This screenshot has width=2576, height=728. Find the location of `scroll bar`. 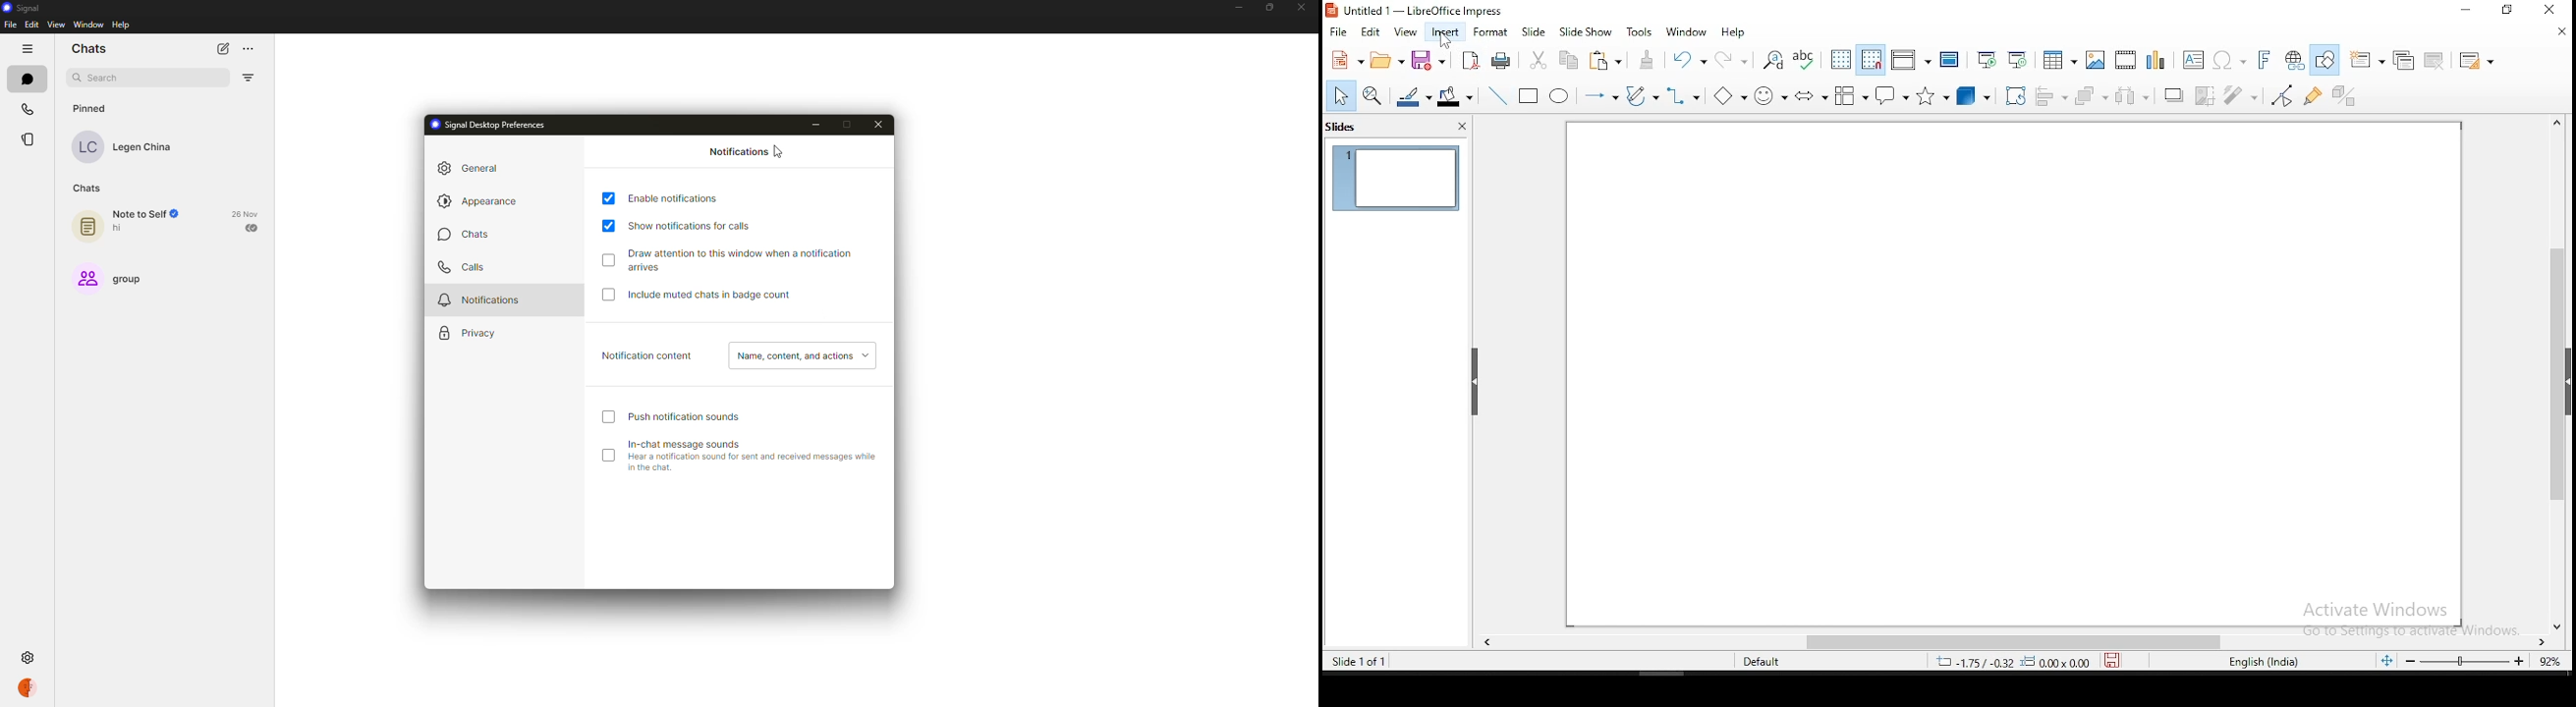

scroll bar is located at coordinates (2017, 641).